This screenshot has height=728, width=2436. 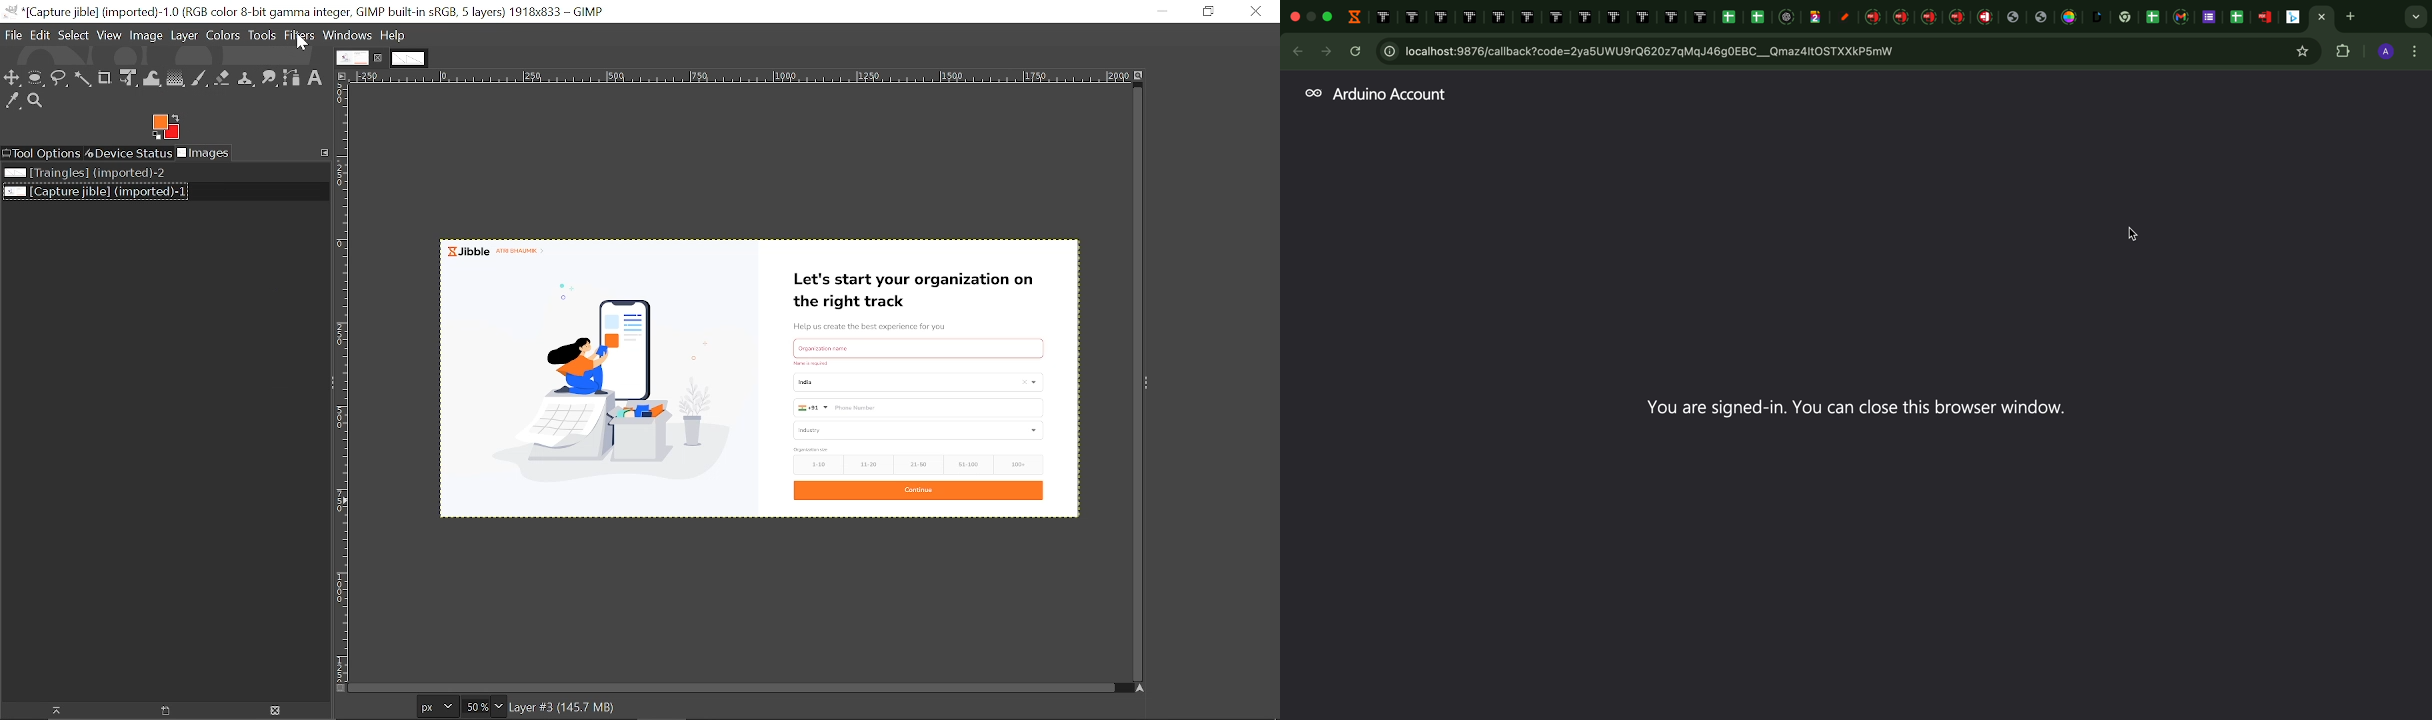 I want to click on Tools, so click(x=264, y=37).